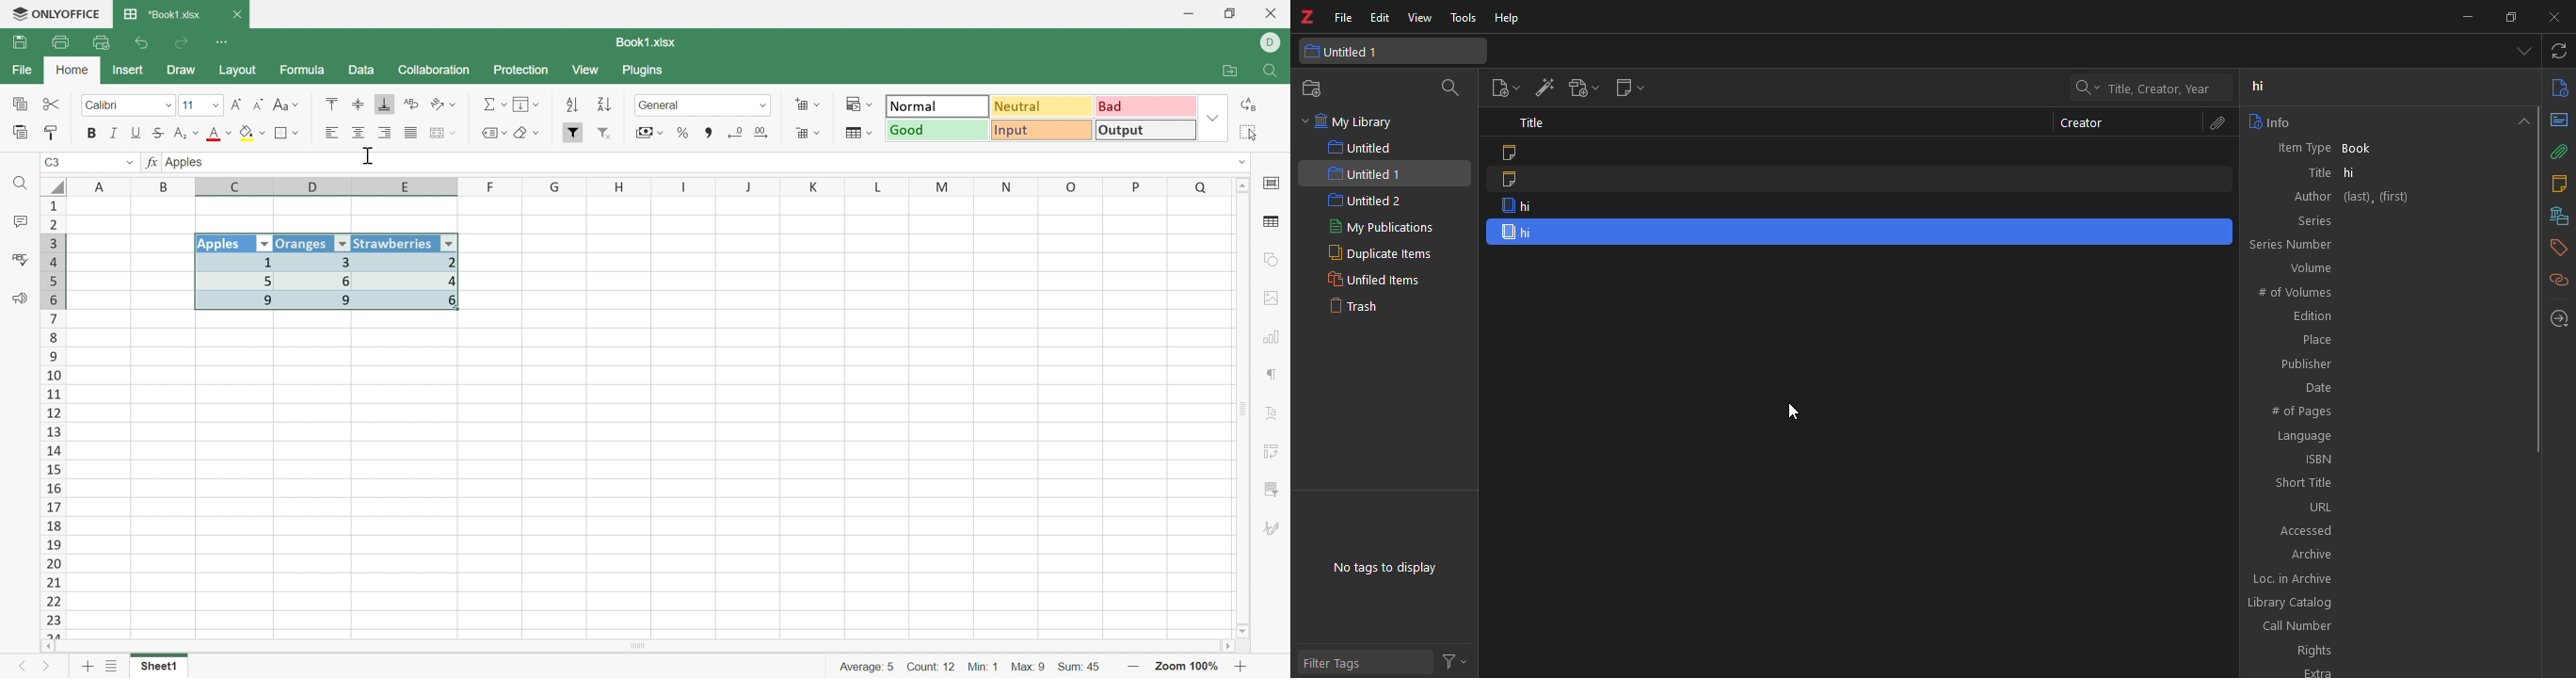 The image size is (2576, 700). I want to click on K, so click(815, 188).